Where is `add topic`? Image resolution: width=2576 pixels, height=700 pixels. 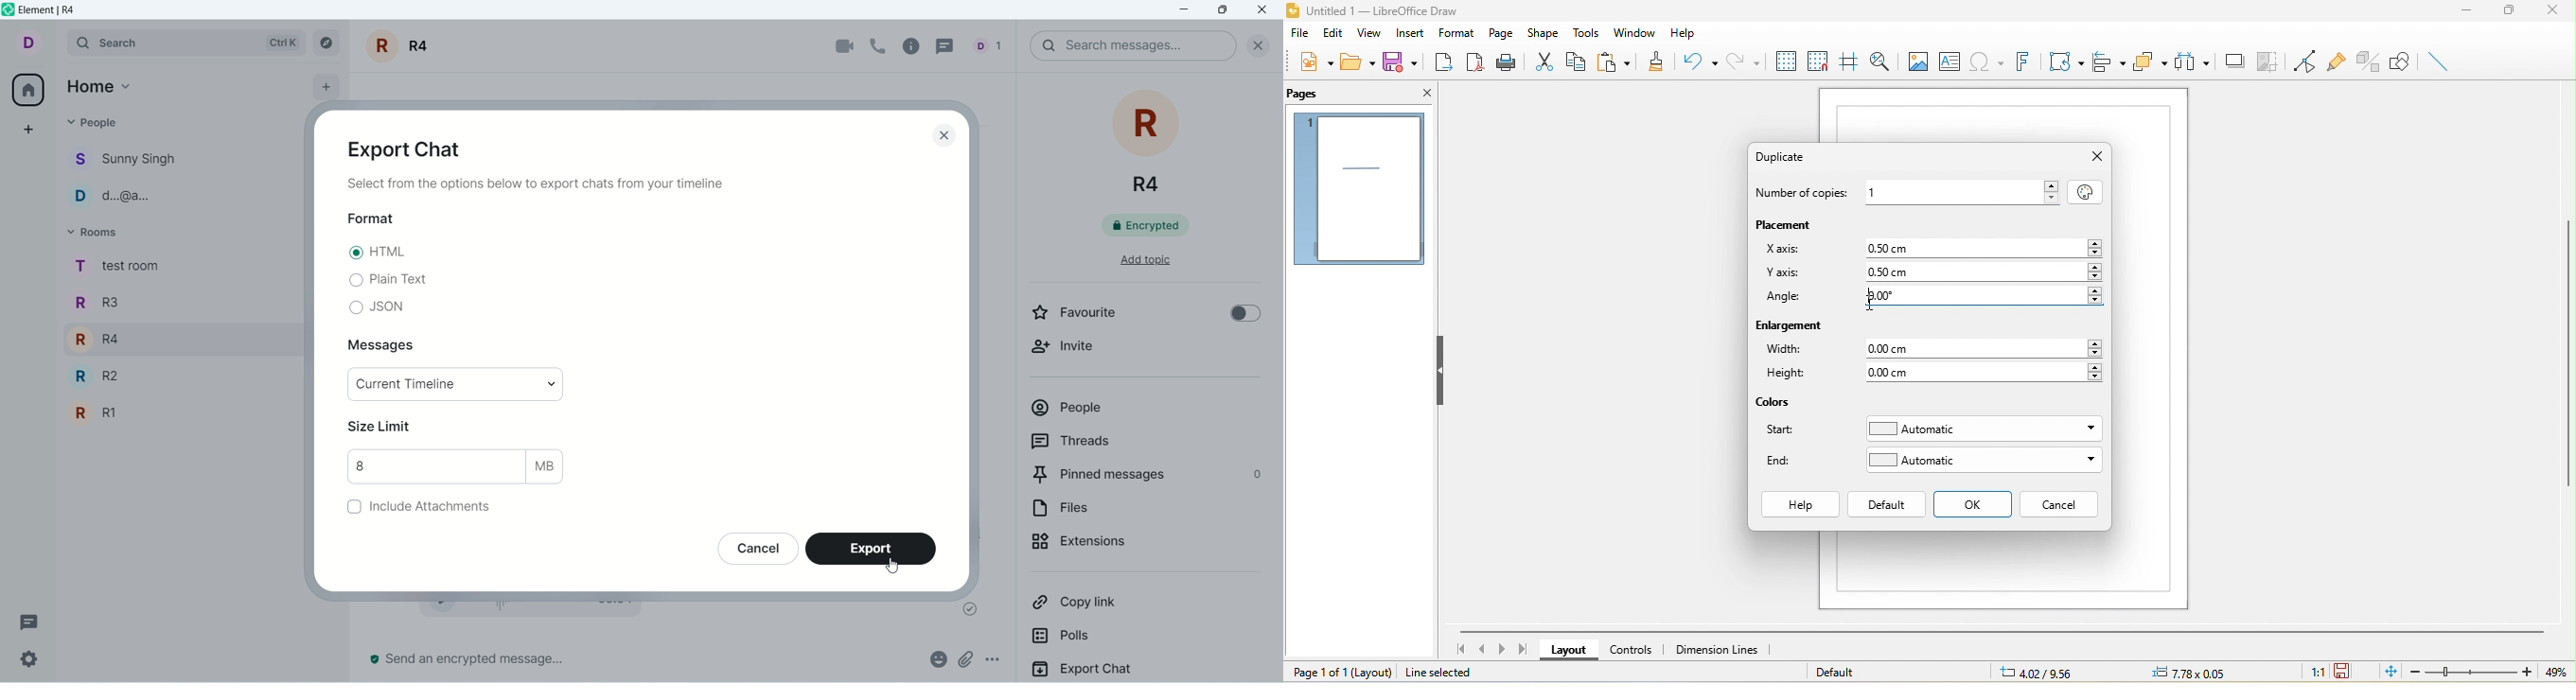
add topic is located at coordinates (1133, 263).